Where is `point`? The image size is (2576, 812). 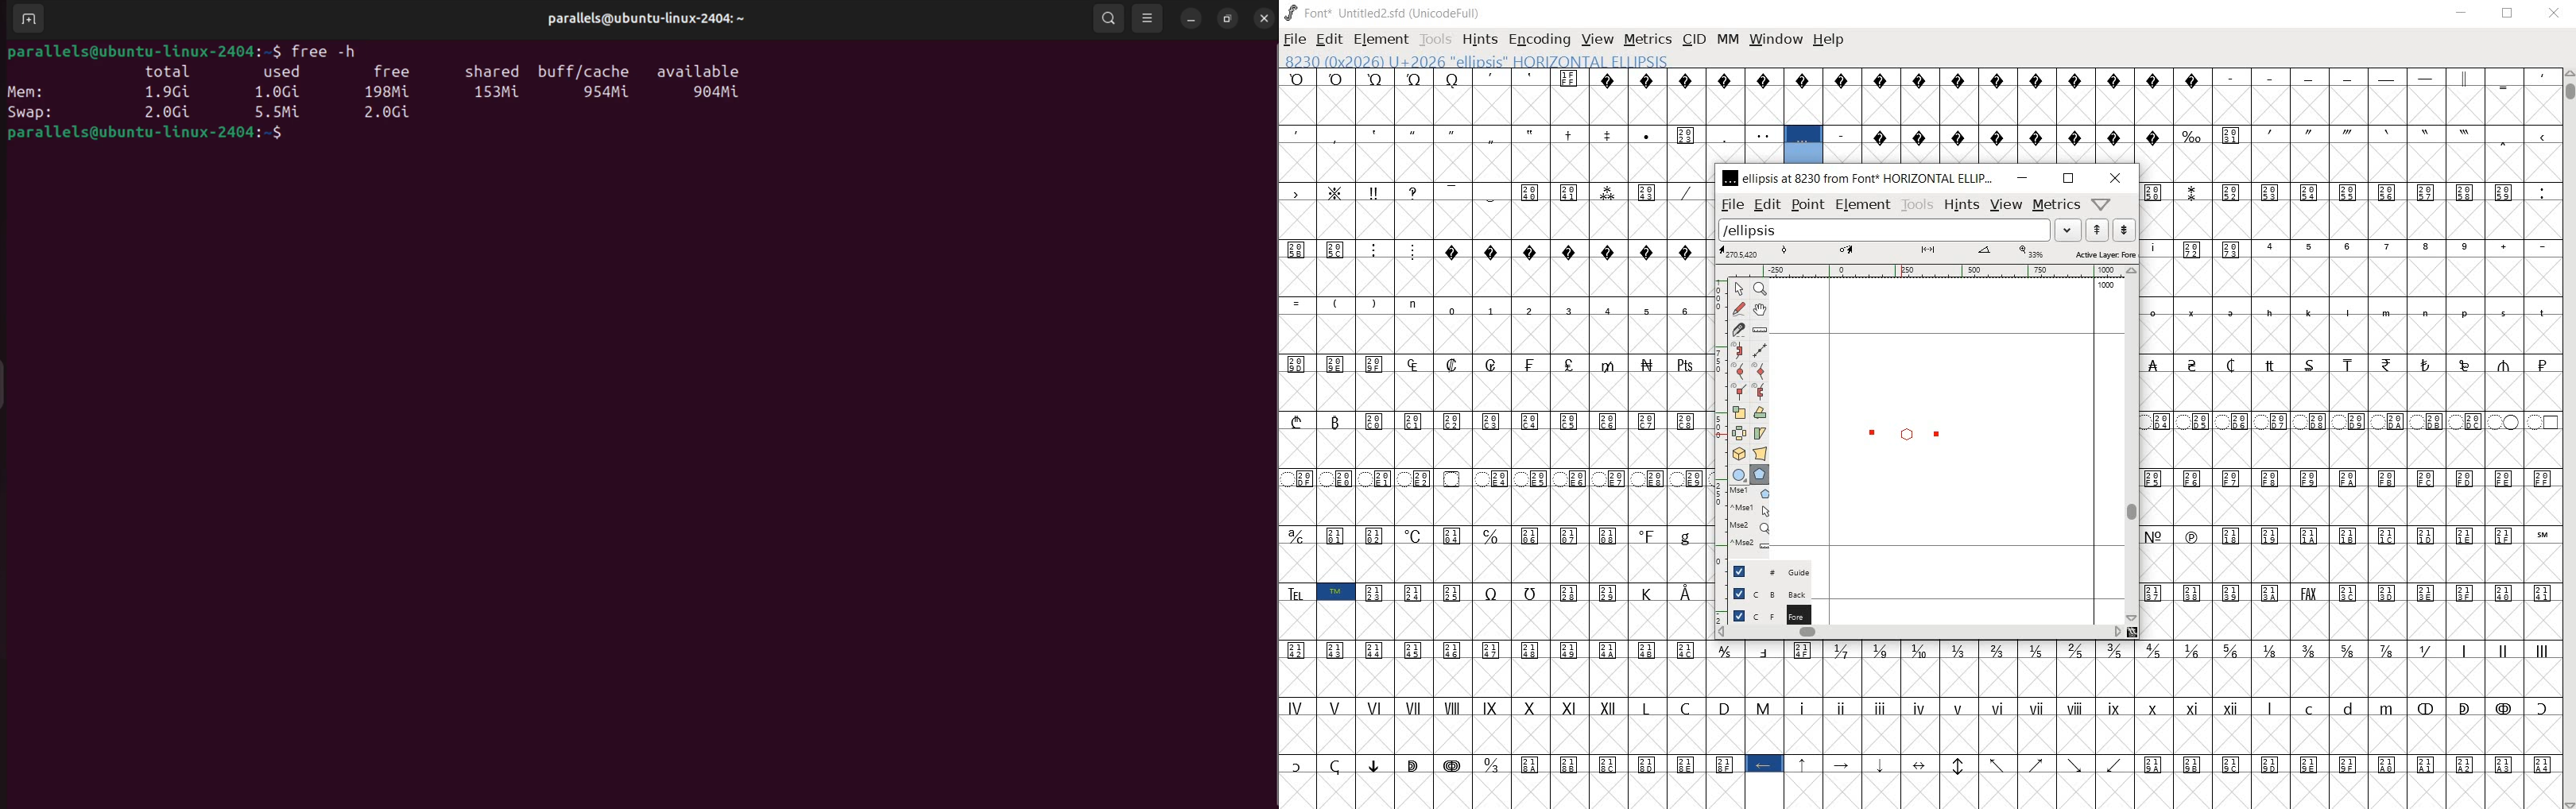
point is located at coordinates (1807, 205).